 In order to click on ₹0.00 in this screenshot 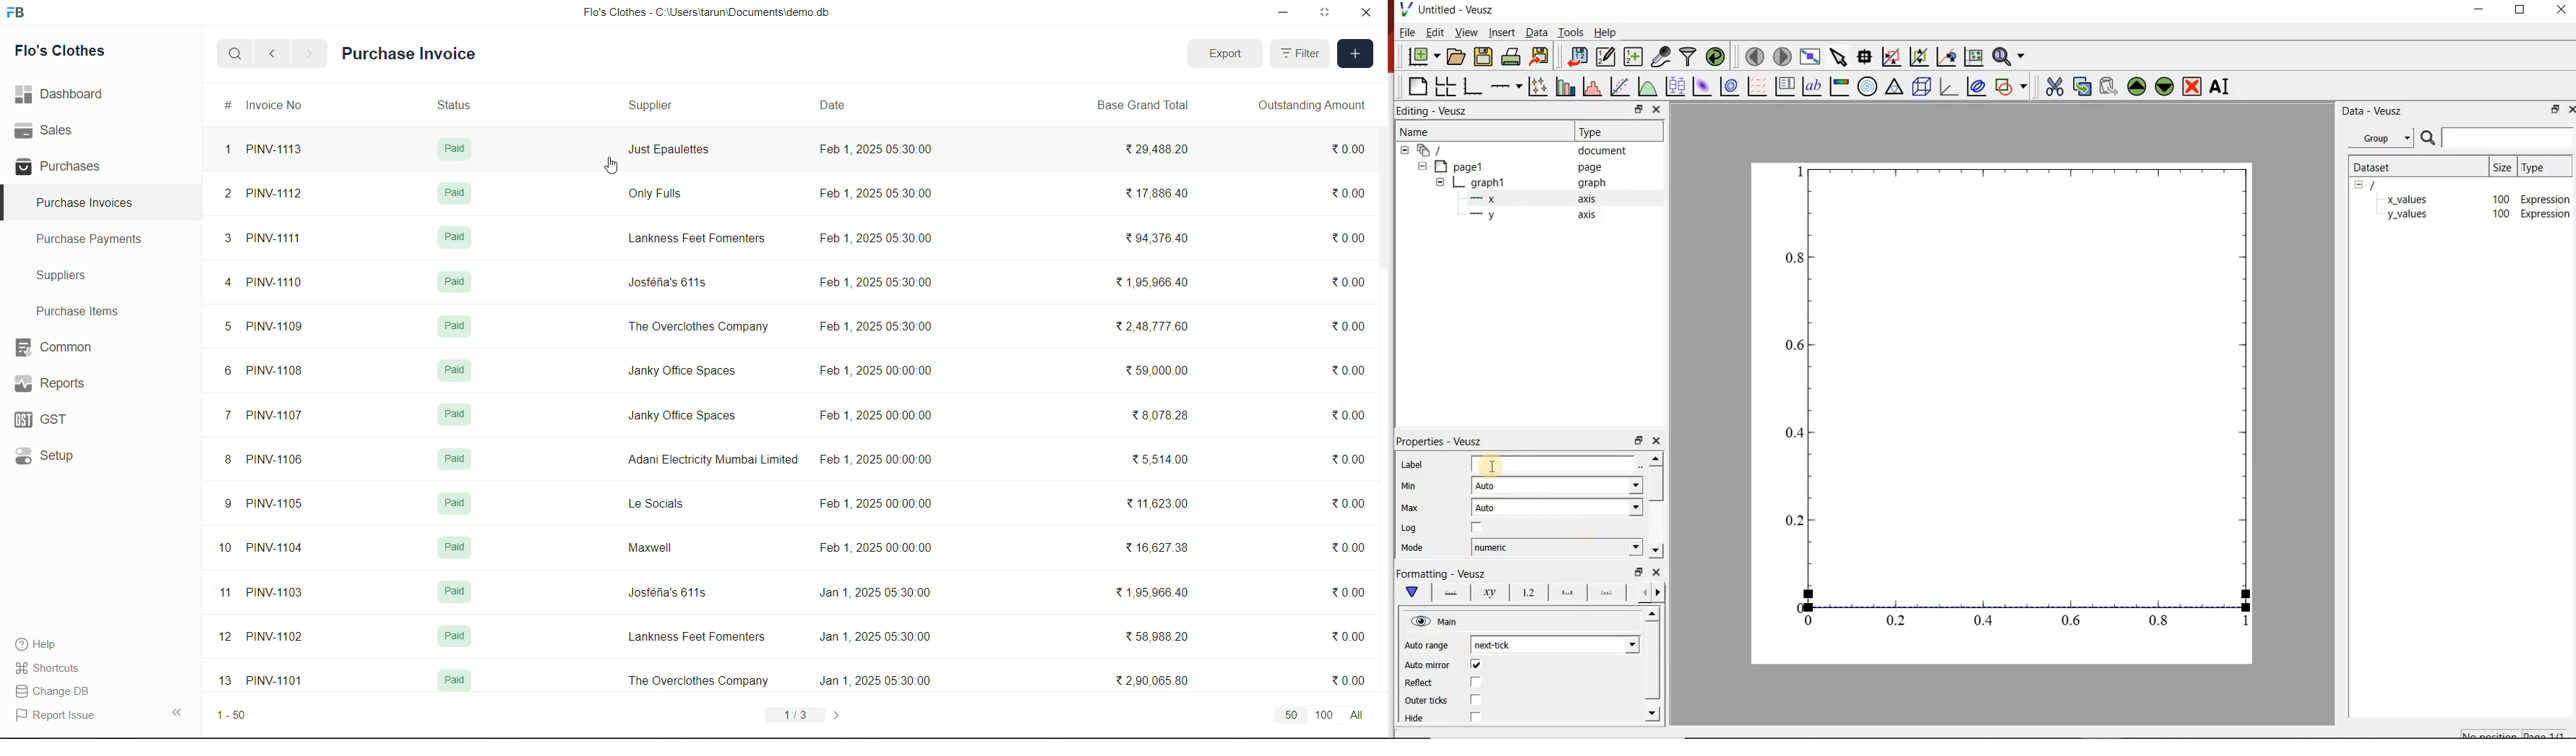, I will do `click(1344, 192)`.